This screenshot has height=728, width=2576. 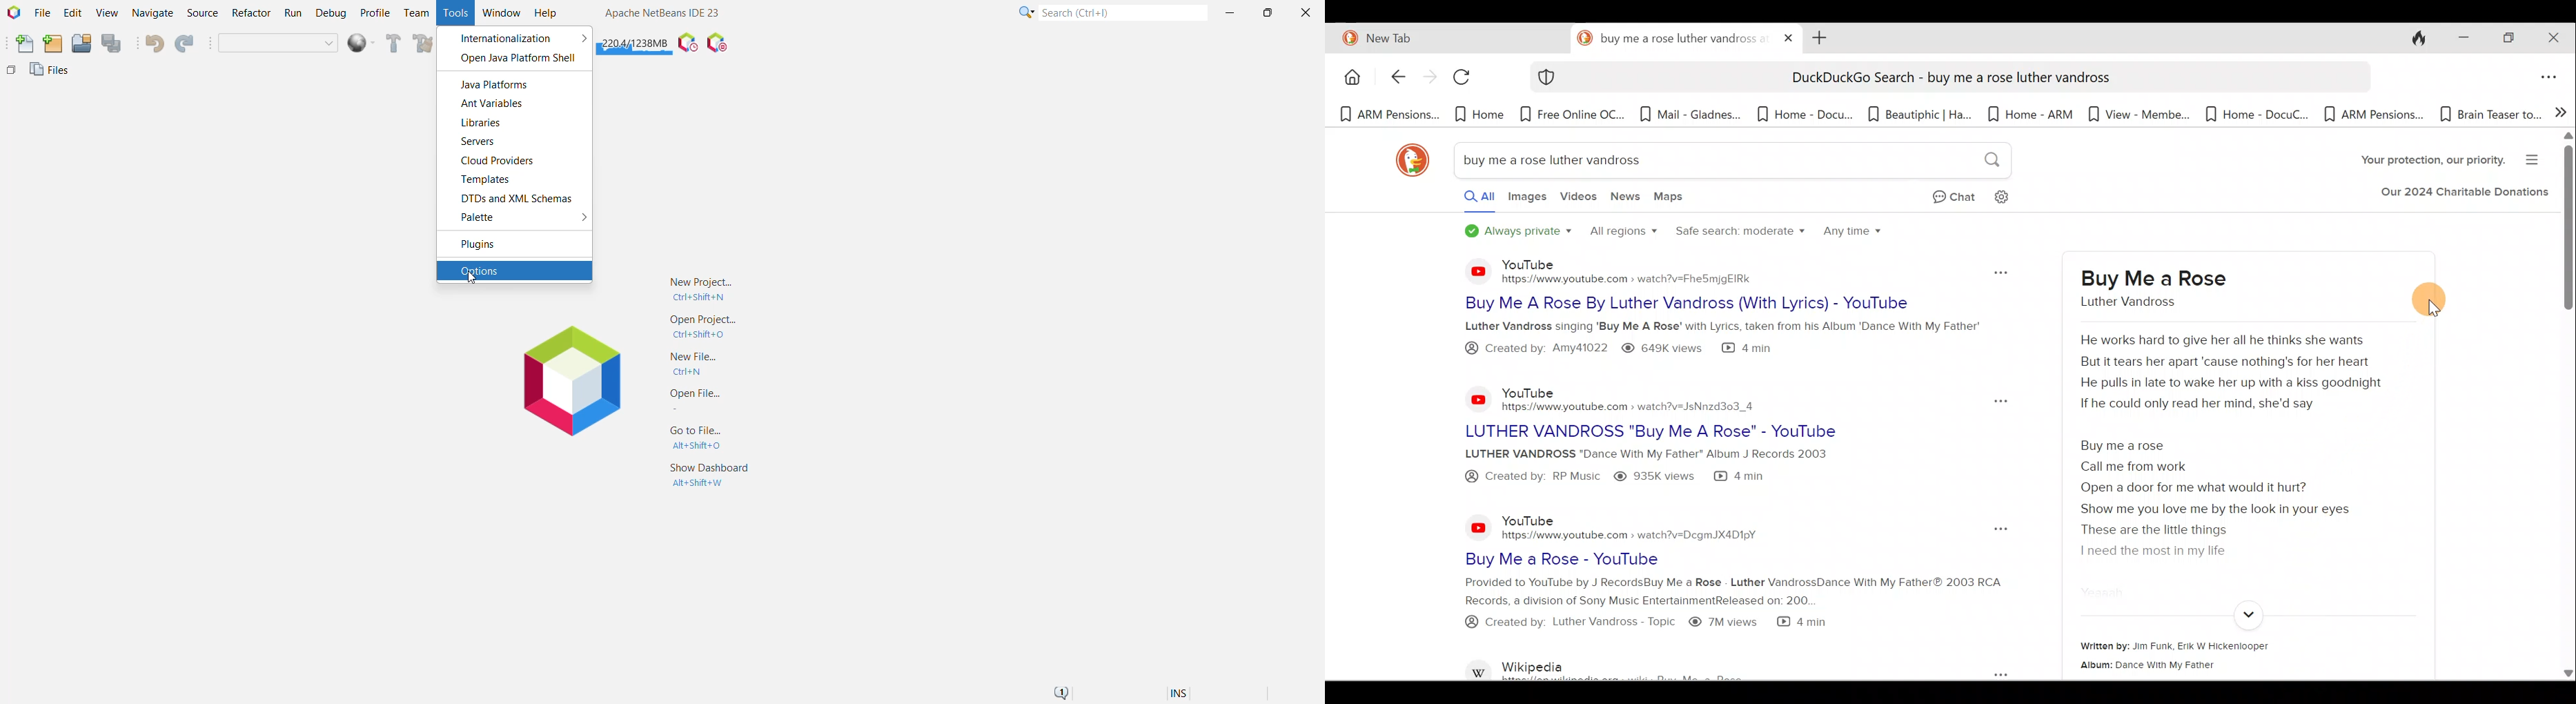 What do you see at coordinates (1526, 200) in the screenshot?
I see `Images` at bounding box center [1526, 200].